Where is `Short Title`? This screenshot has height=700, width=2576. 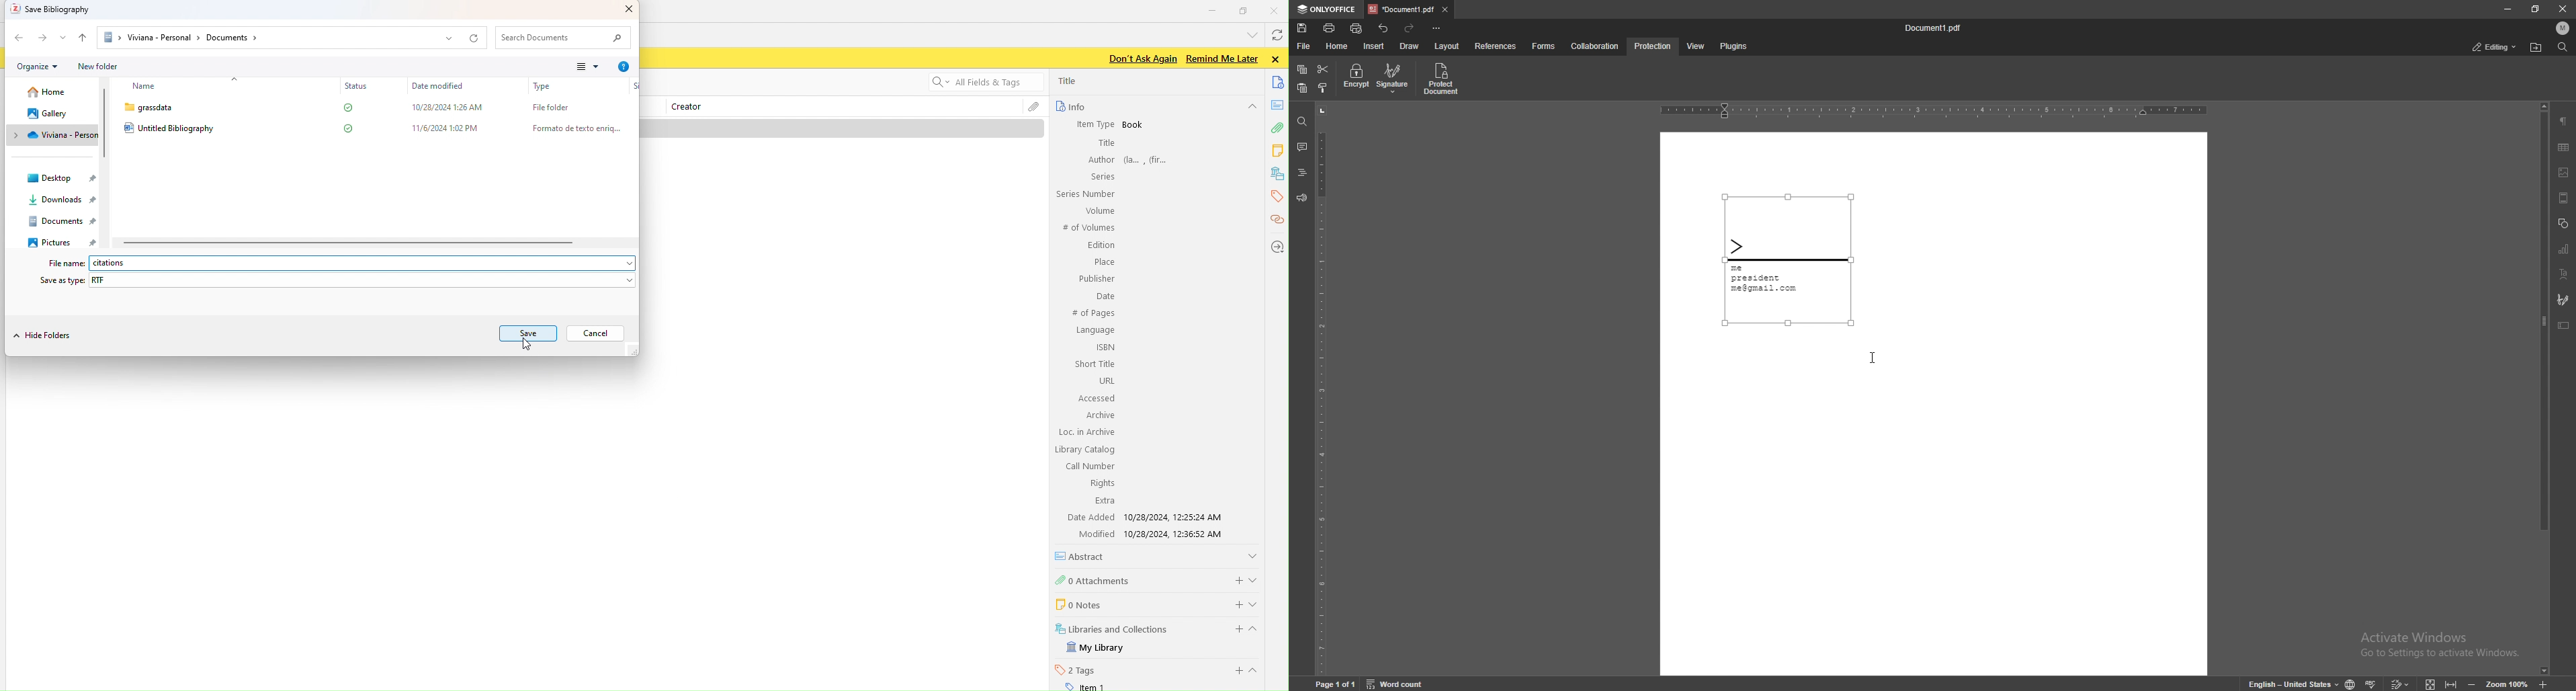 Short Title is located at coordinates (1096, 364).